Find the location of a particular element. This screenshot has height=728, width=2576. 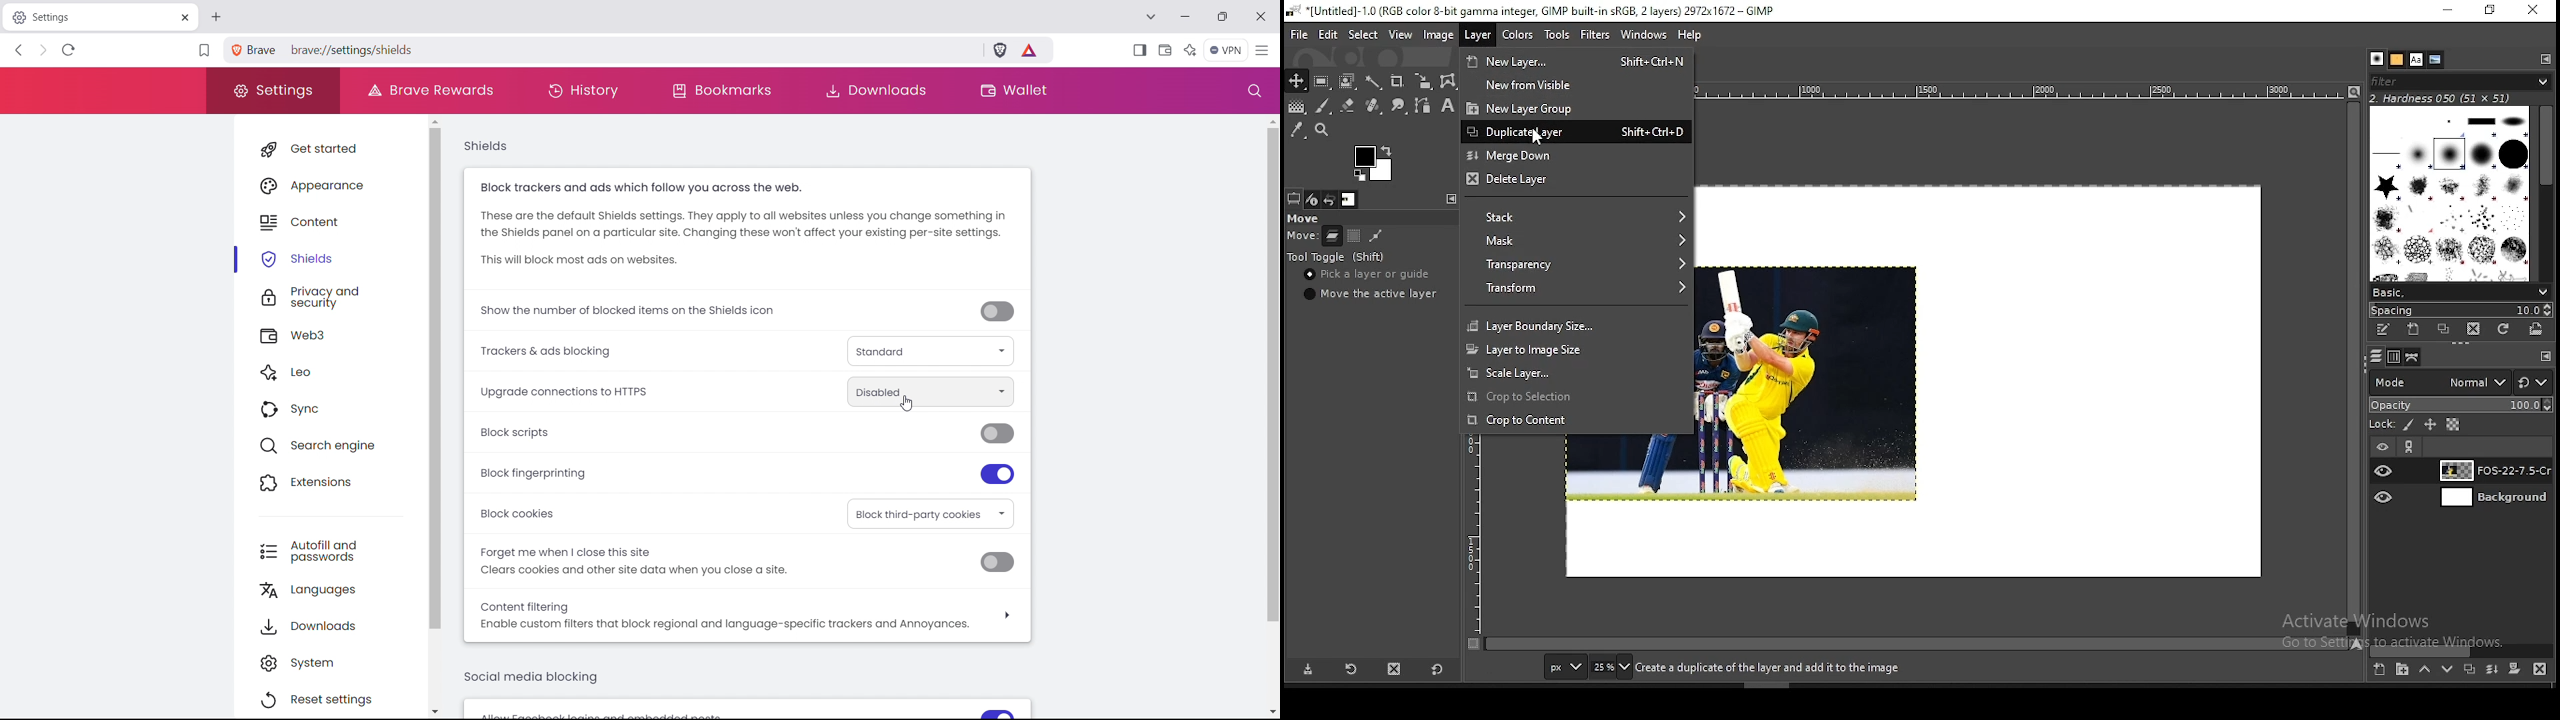

cursor is located at coordinates (907, 404).